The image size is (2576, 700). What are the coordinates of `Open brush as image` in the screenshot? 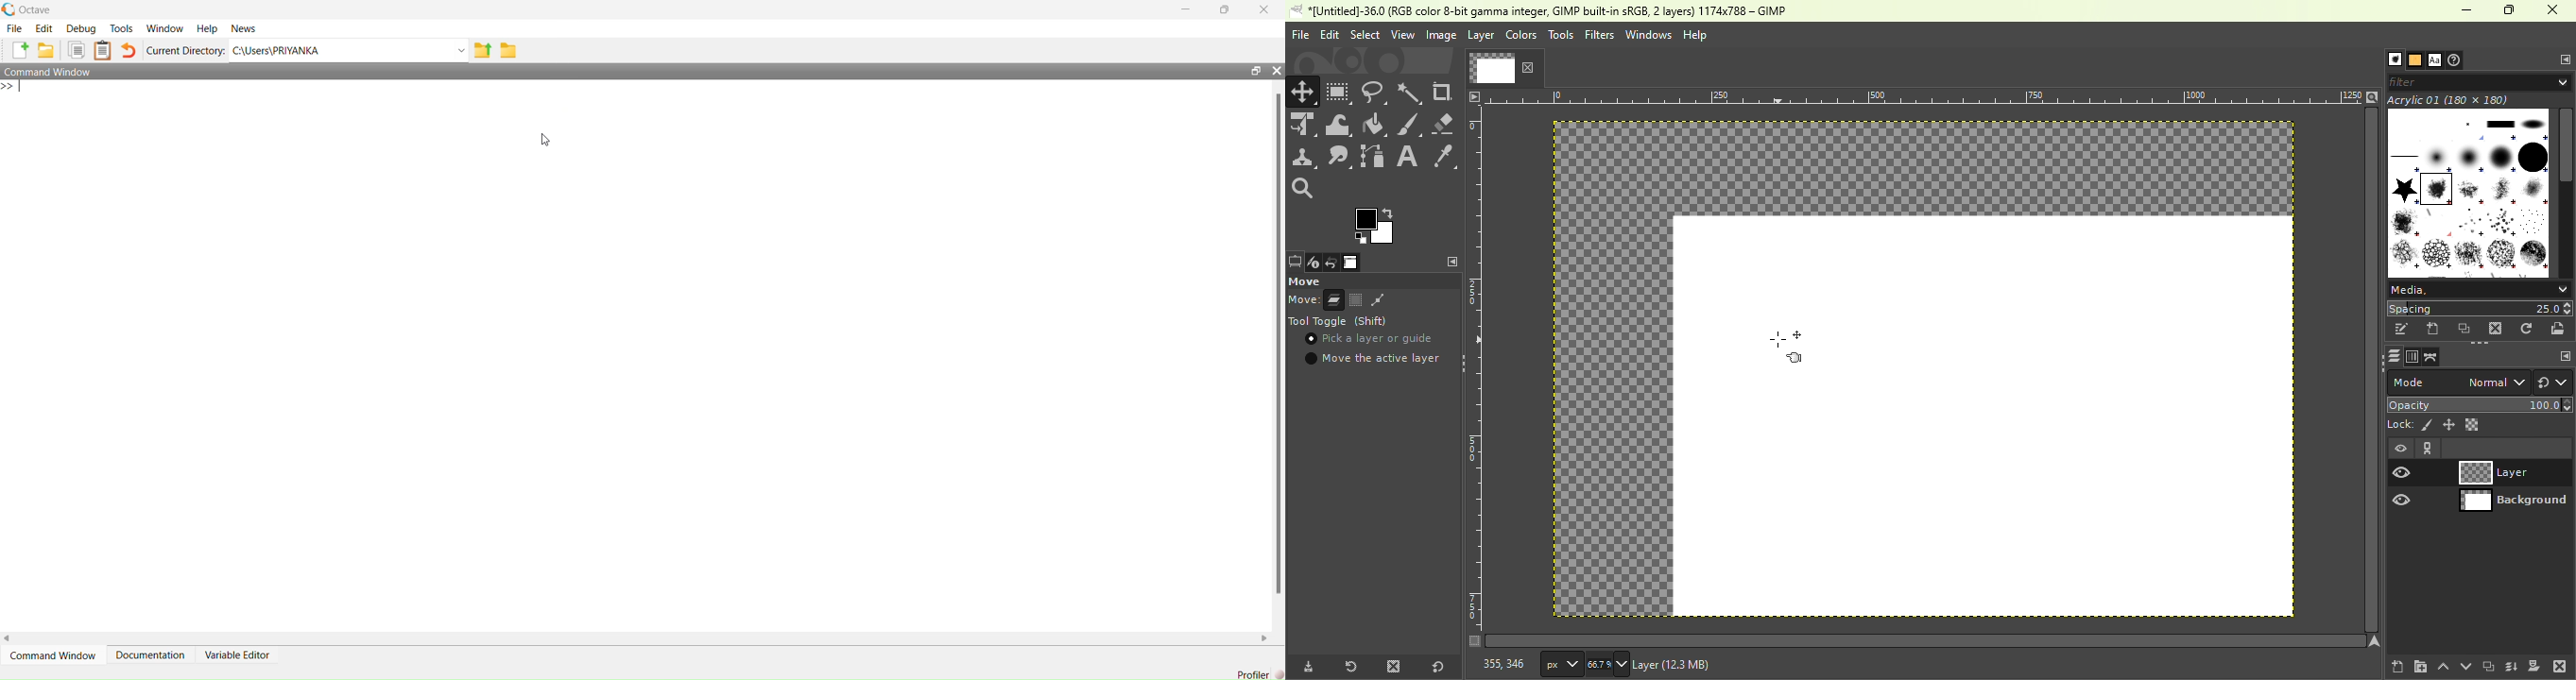 It's located at (2561, 329).